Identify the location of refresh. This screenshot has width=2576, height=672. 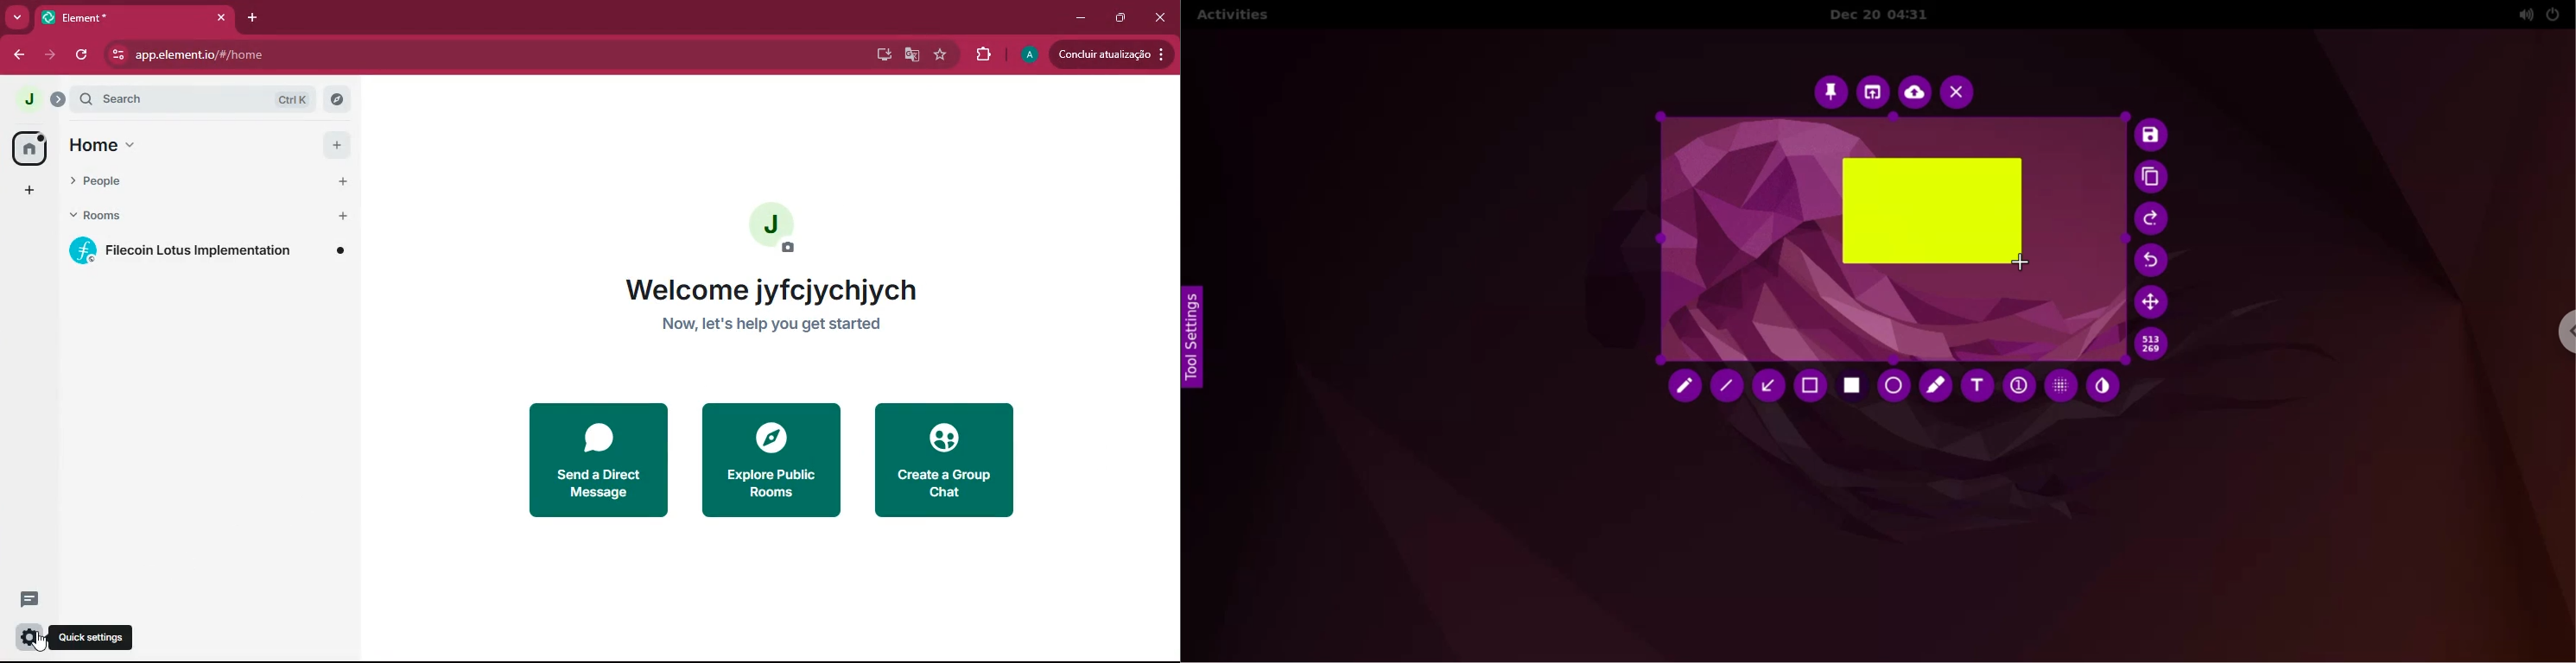
(86, 55).